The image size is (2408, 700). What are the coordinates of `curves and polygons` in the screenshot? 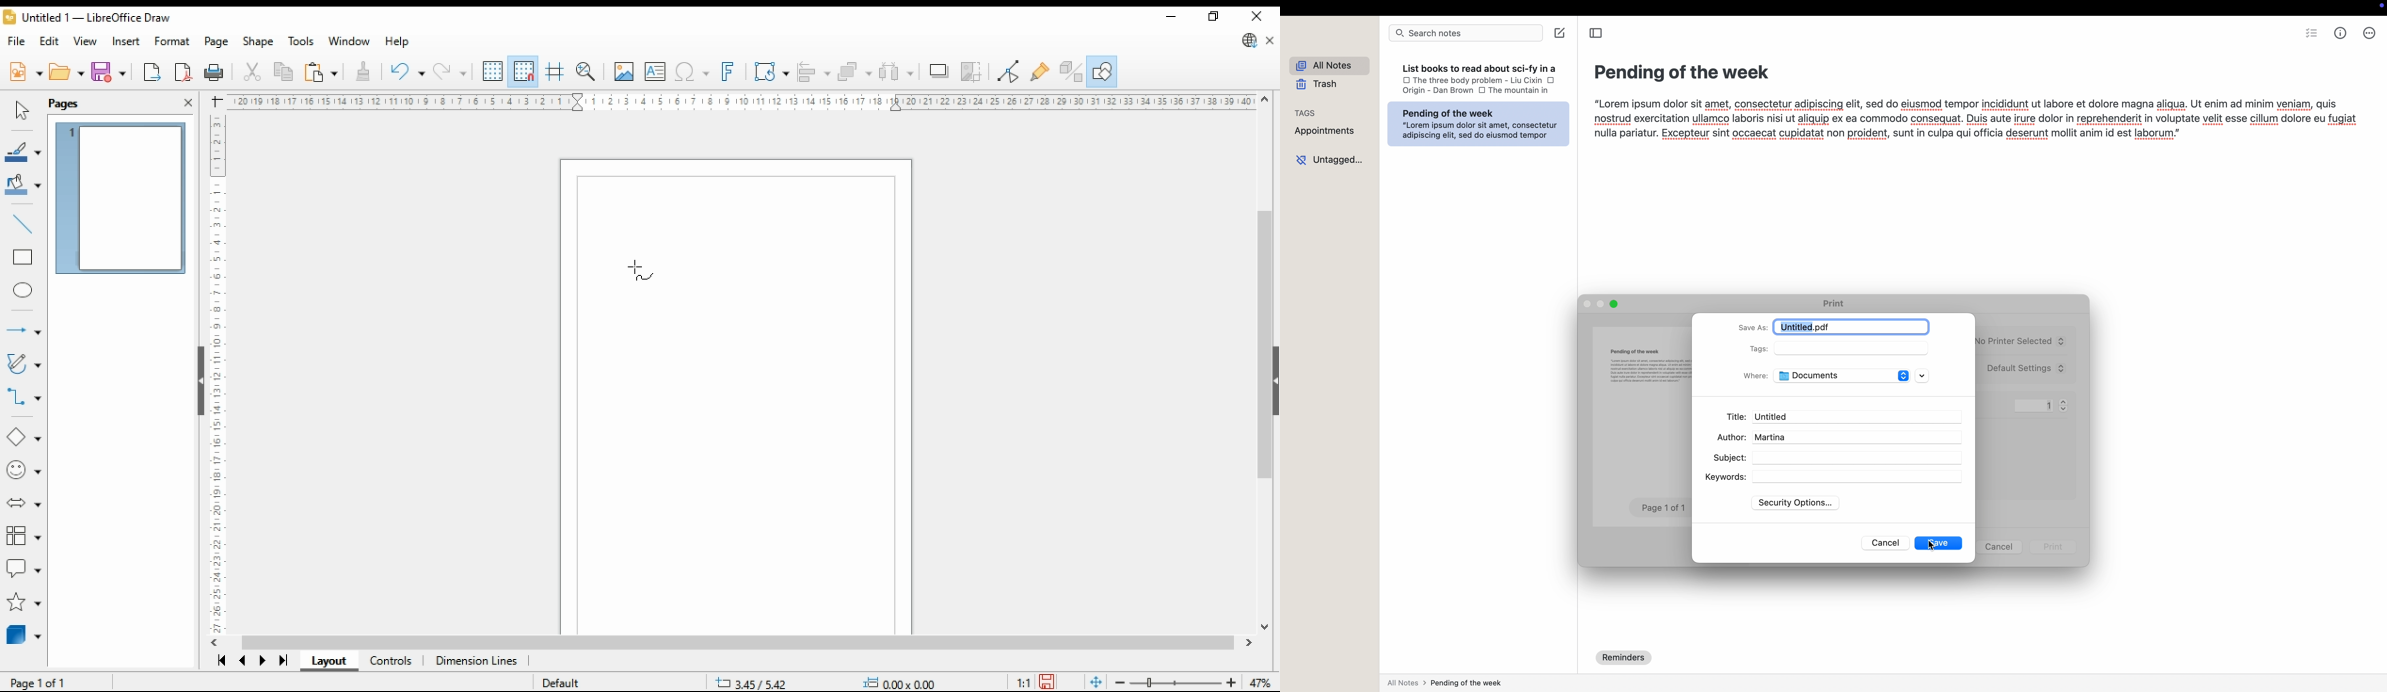 It's located at (22, 364).